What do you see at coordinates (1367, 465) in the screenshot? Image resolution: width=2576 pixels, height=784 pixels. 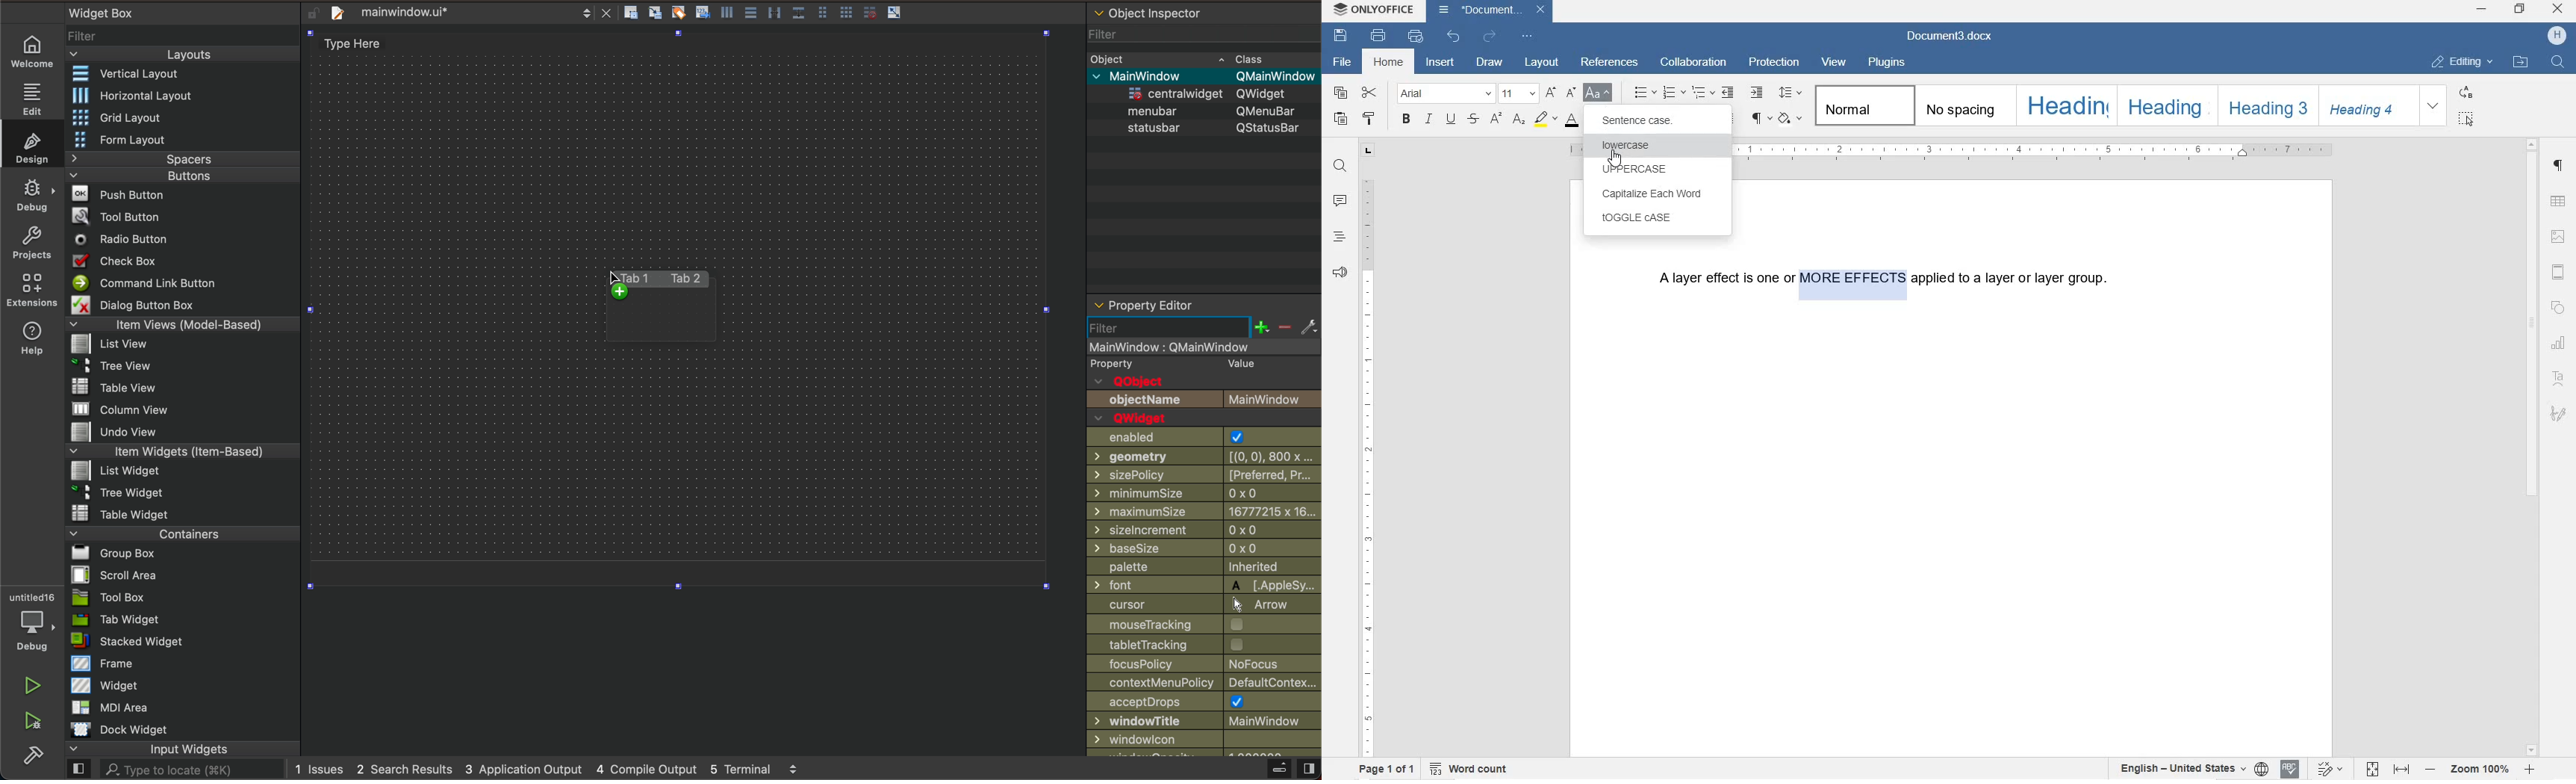 I see `RULER` at bounding box center [1367, 465].